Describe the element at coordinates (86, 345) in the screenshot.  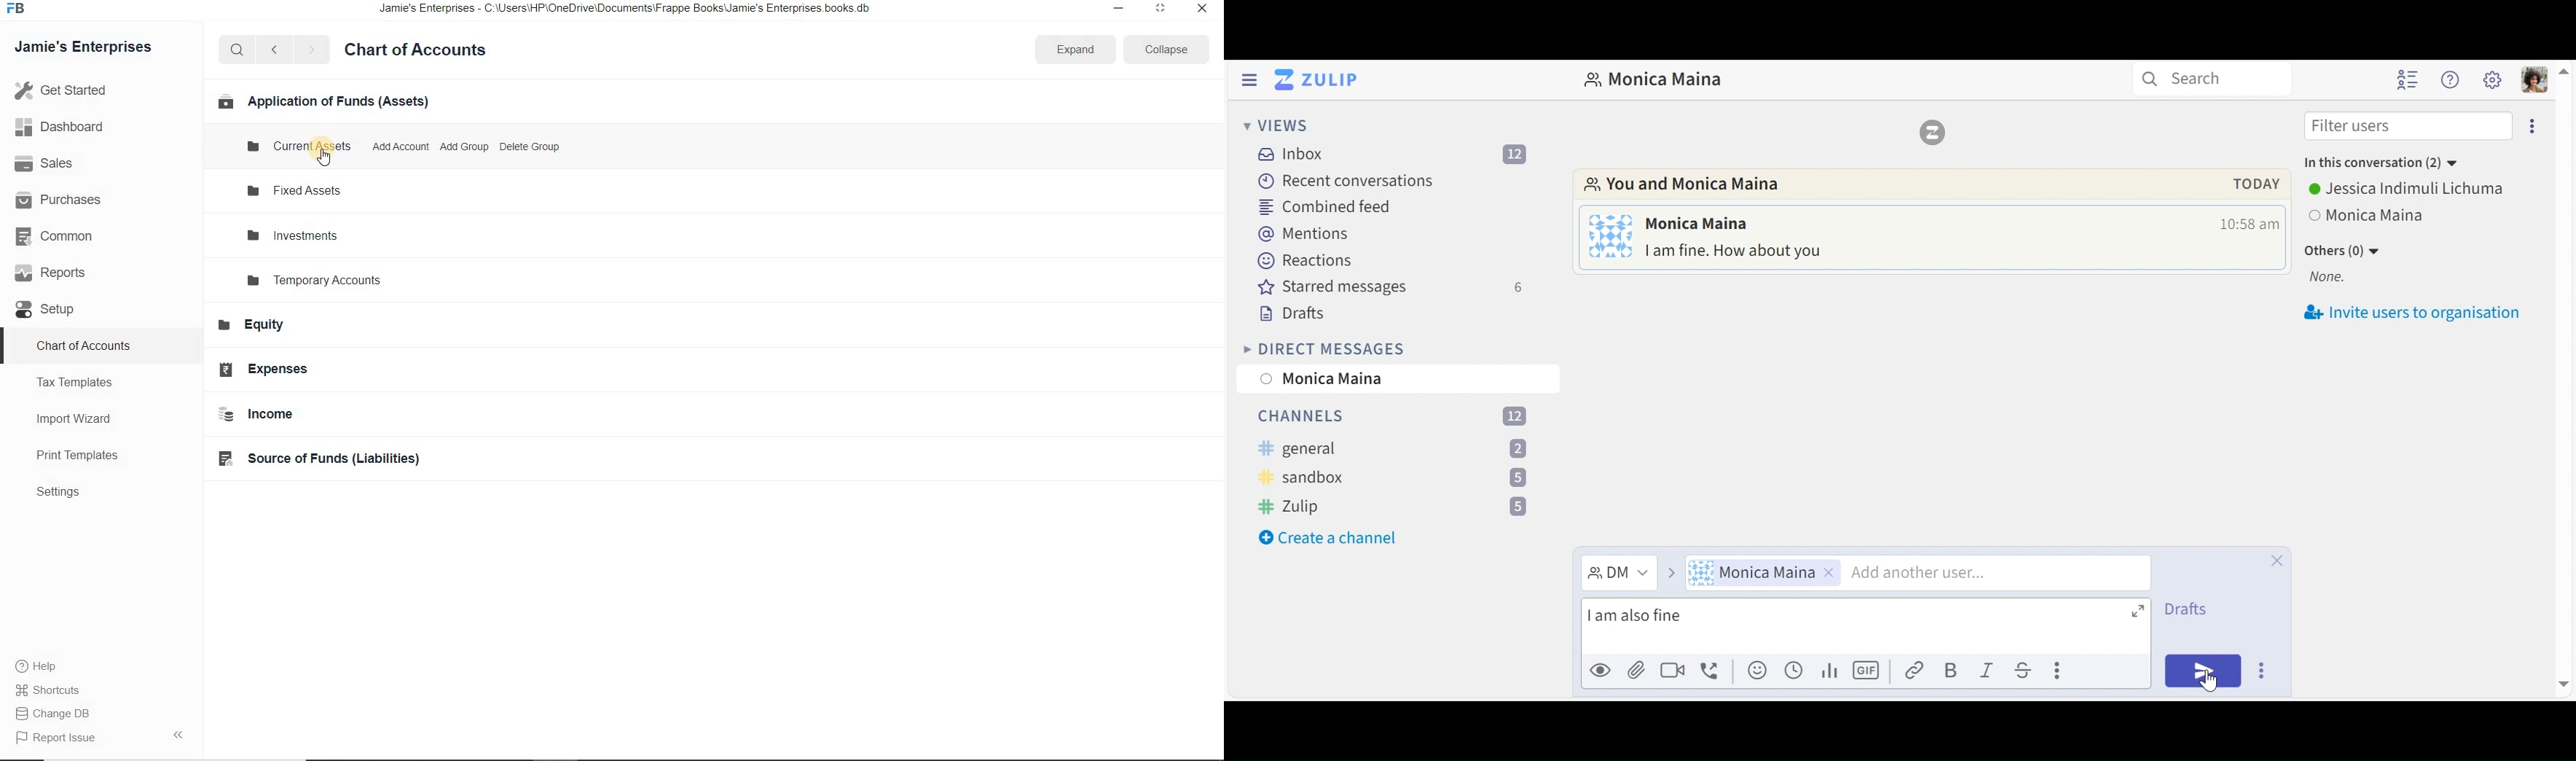
I see `Chart of Accounts` at that location.